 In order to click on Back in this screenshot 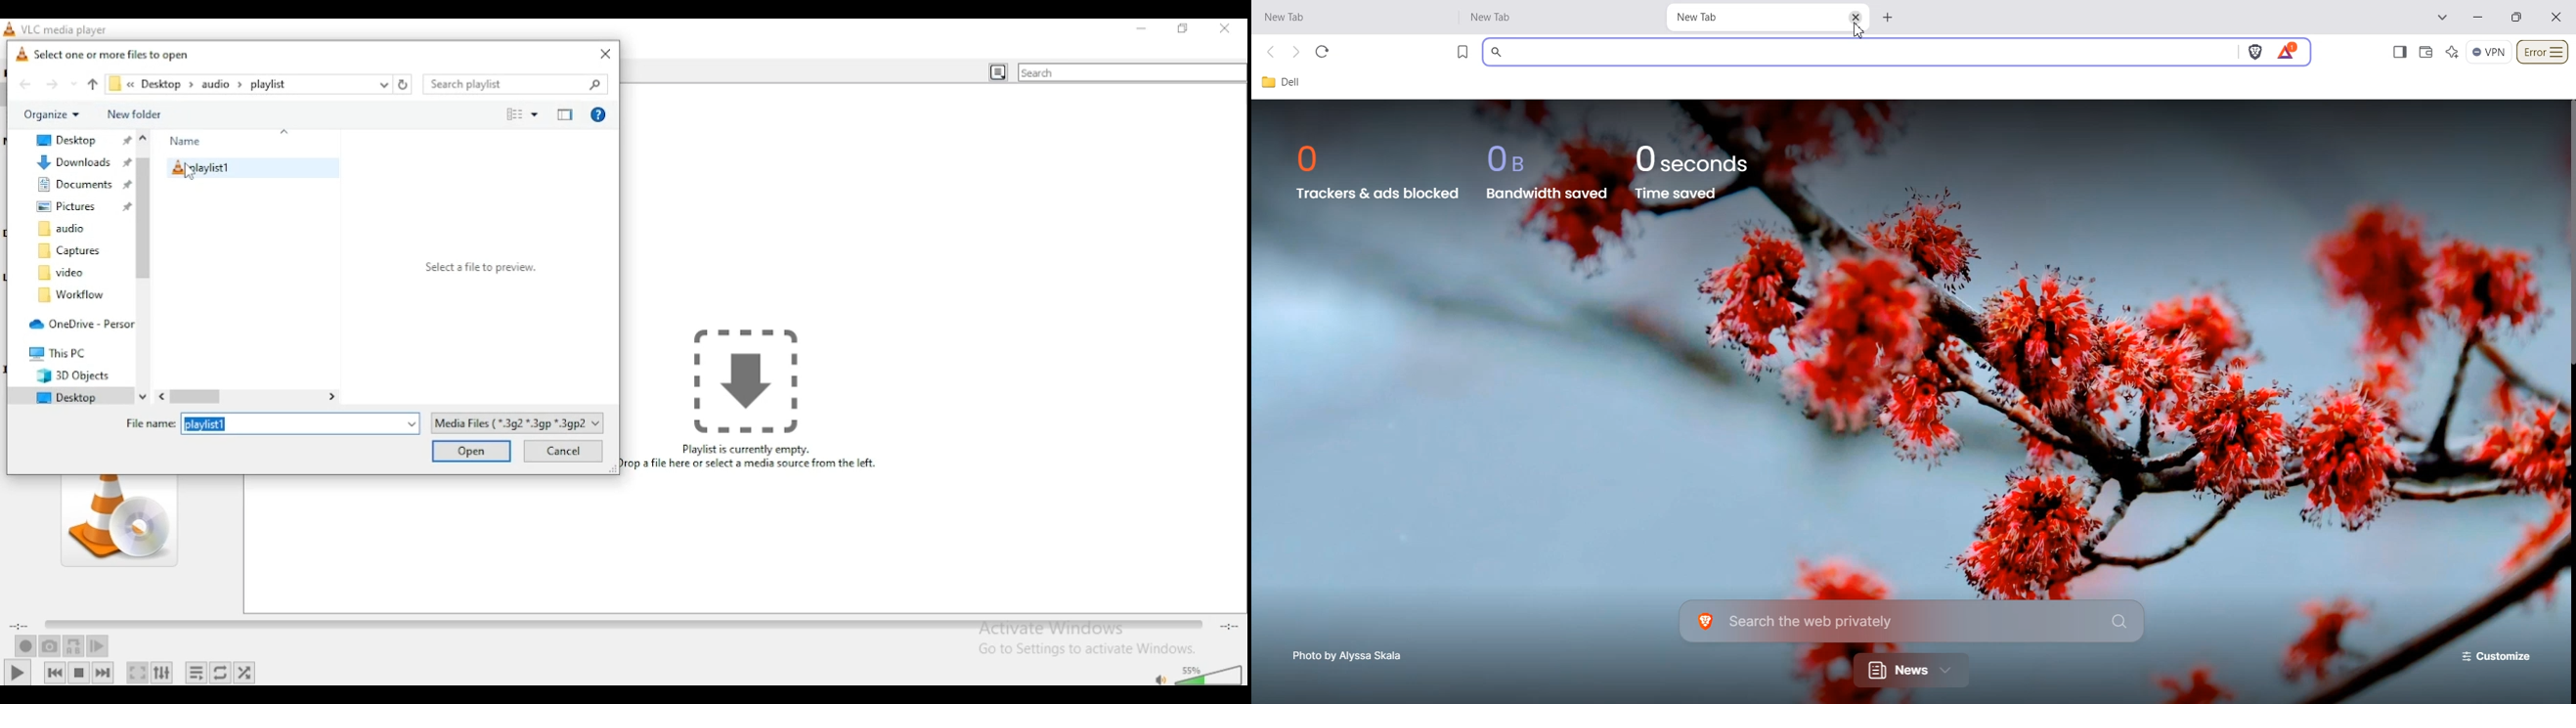, I will do `click(1273, 52)`.